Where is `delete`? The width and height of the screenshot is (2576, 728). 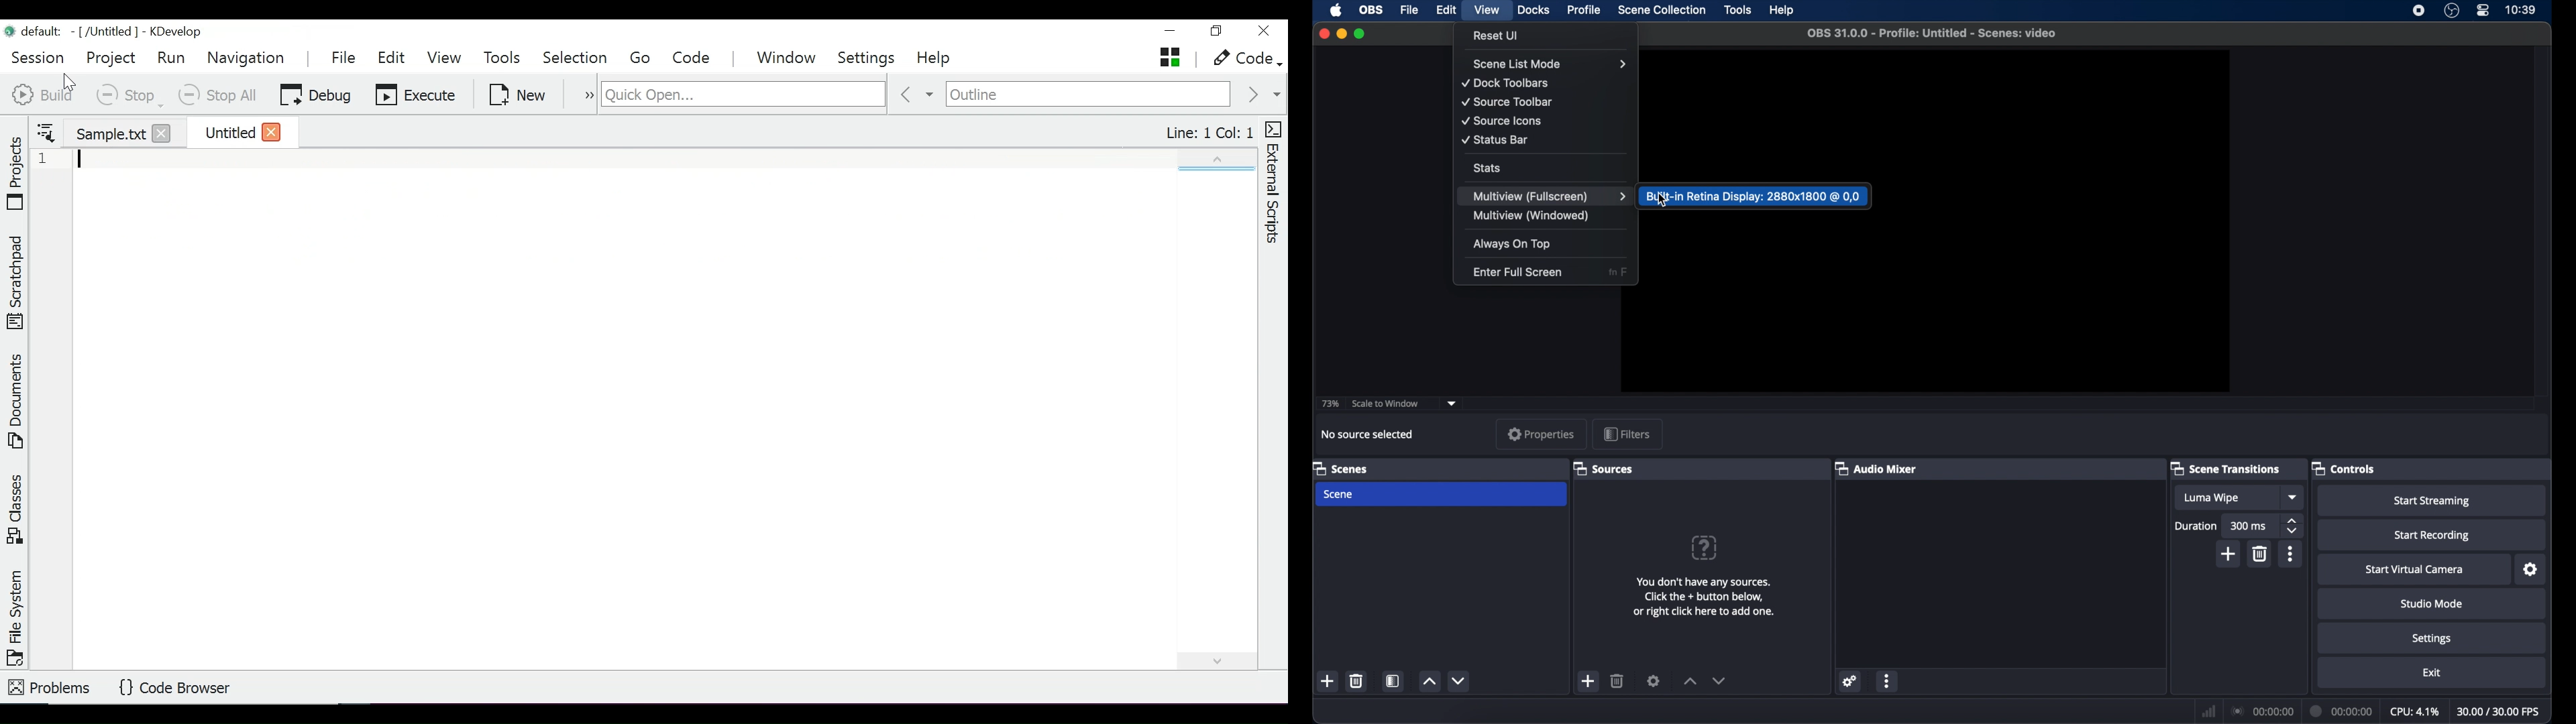
delete is located at coordinates (1617, 680).